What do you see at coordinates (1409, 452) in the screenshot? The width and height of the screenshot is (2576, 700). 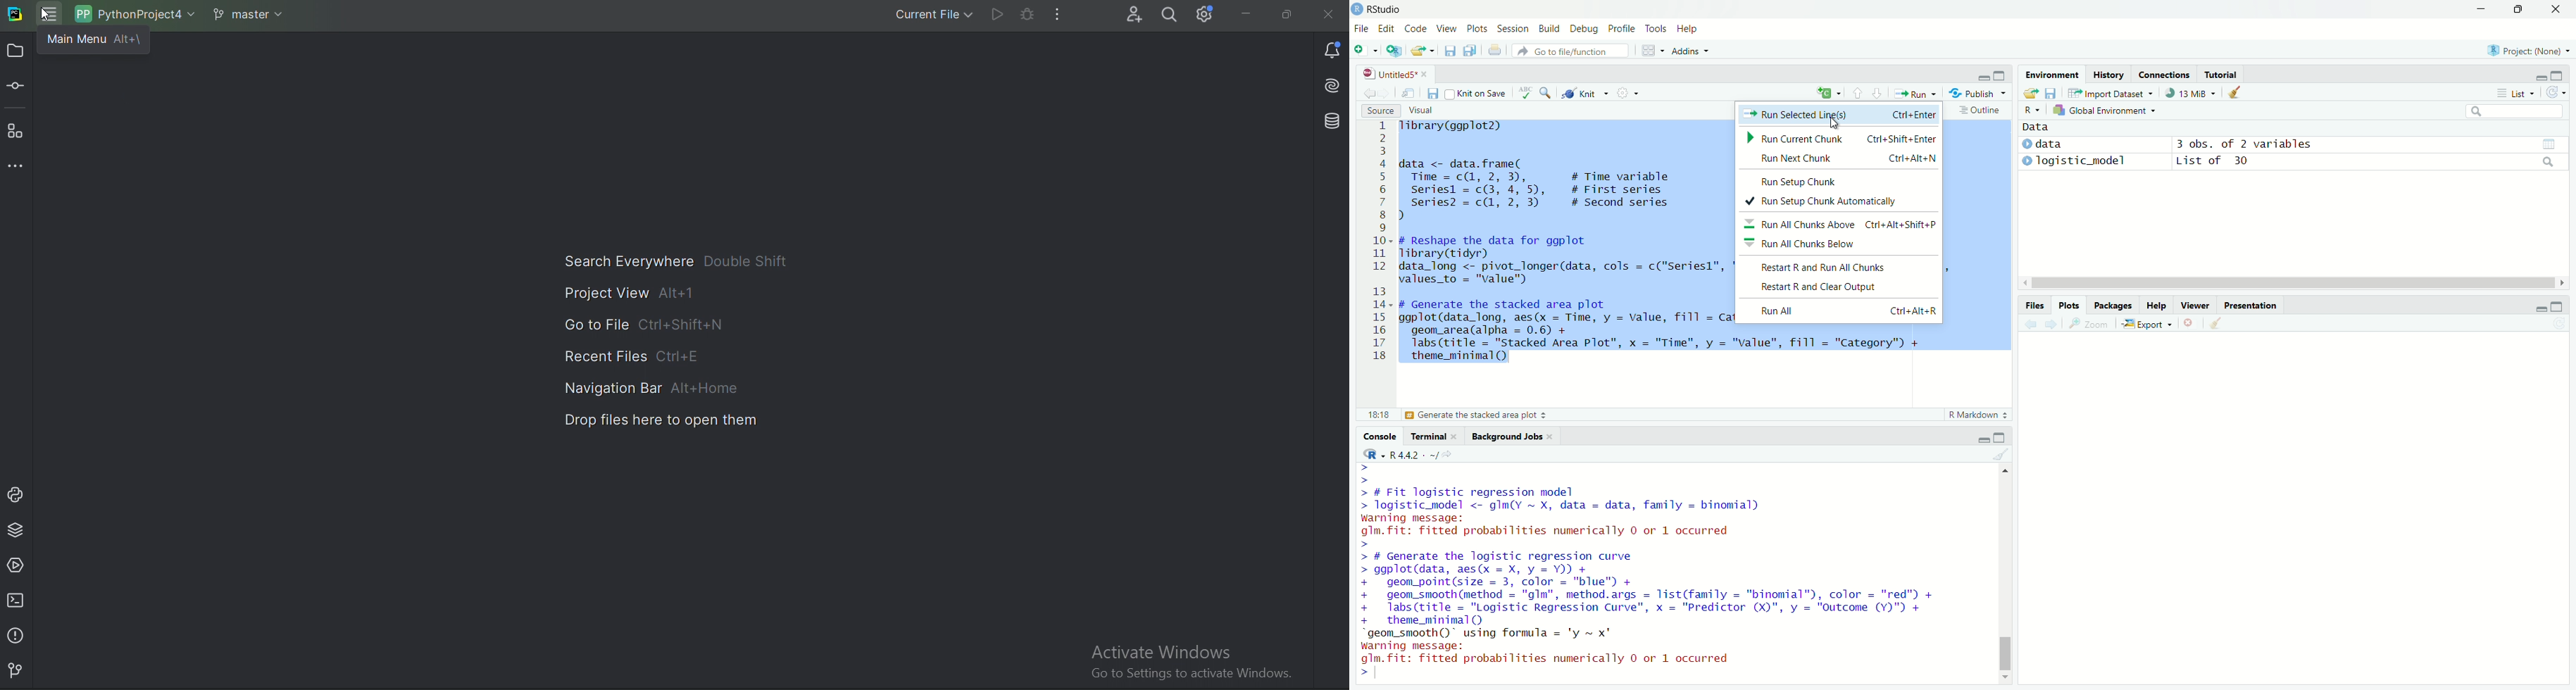 I see `«R442 -` at bounding box center [1409, 452].